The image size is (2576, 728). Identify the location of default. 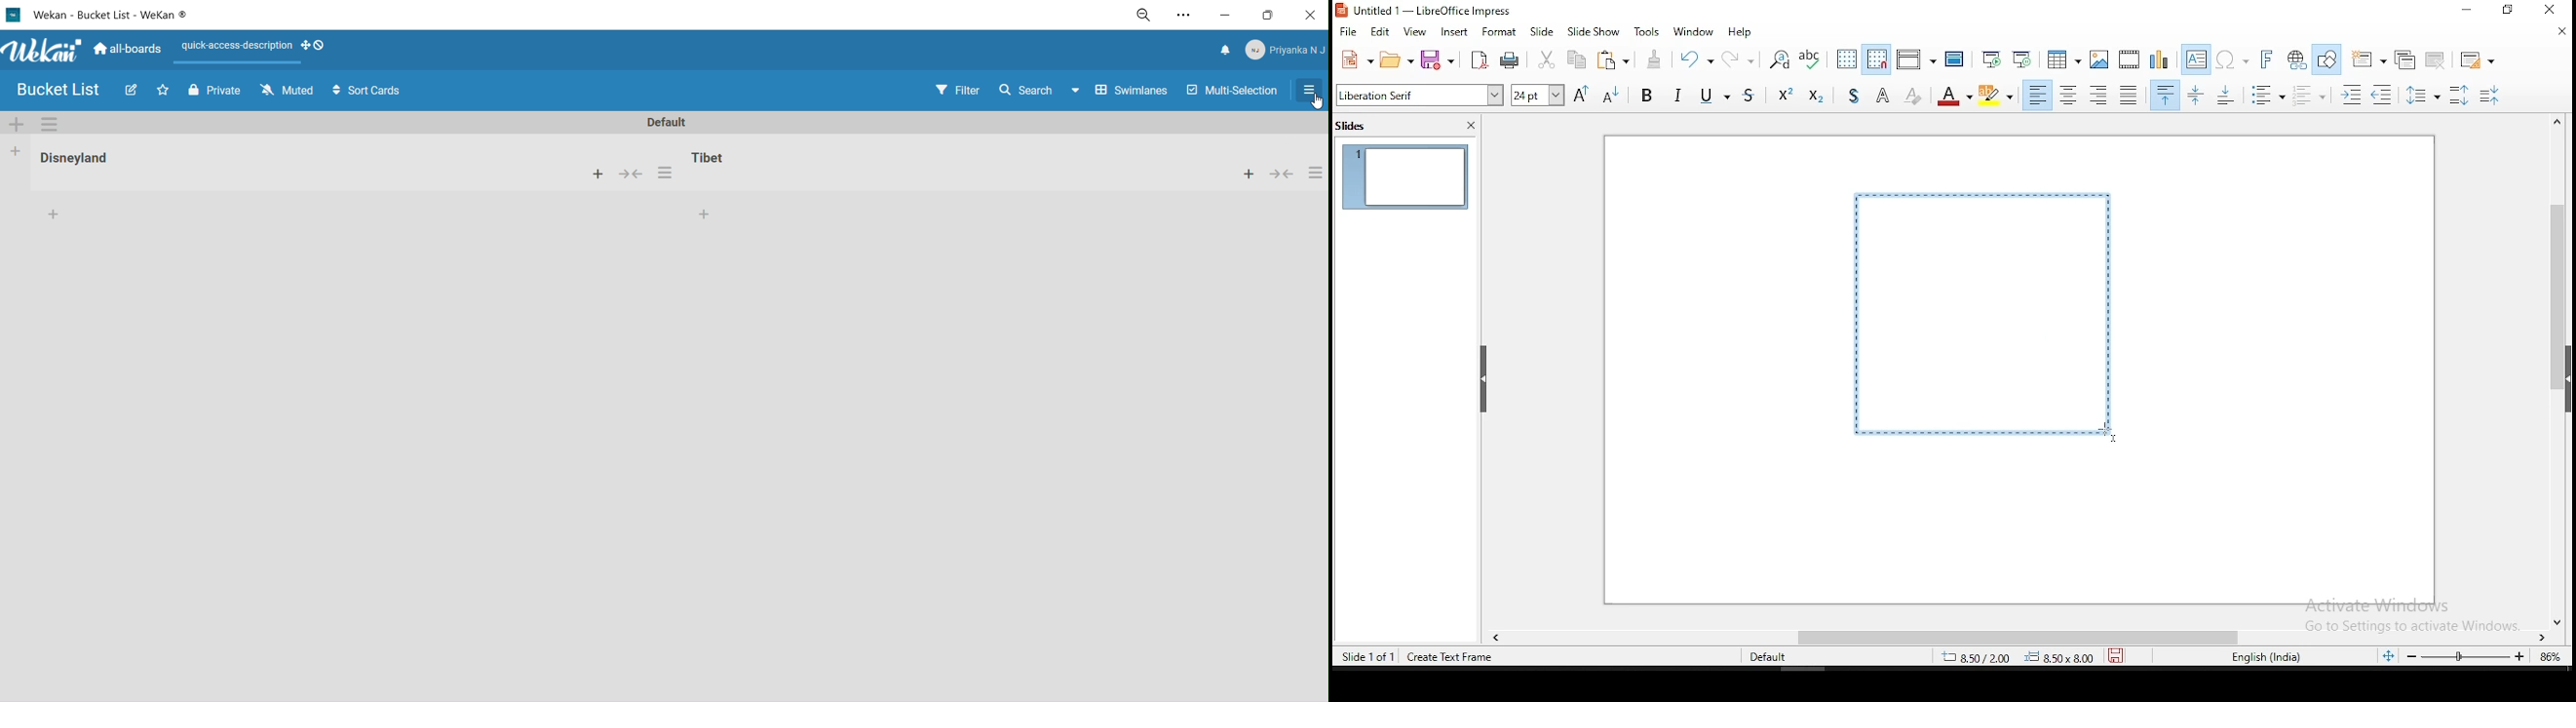
(1765, 657).